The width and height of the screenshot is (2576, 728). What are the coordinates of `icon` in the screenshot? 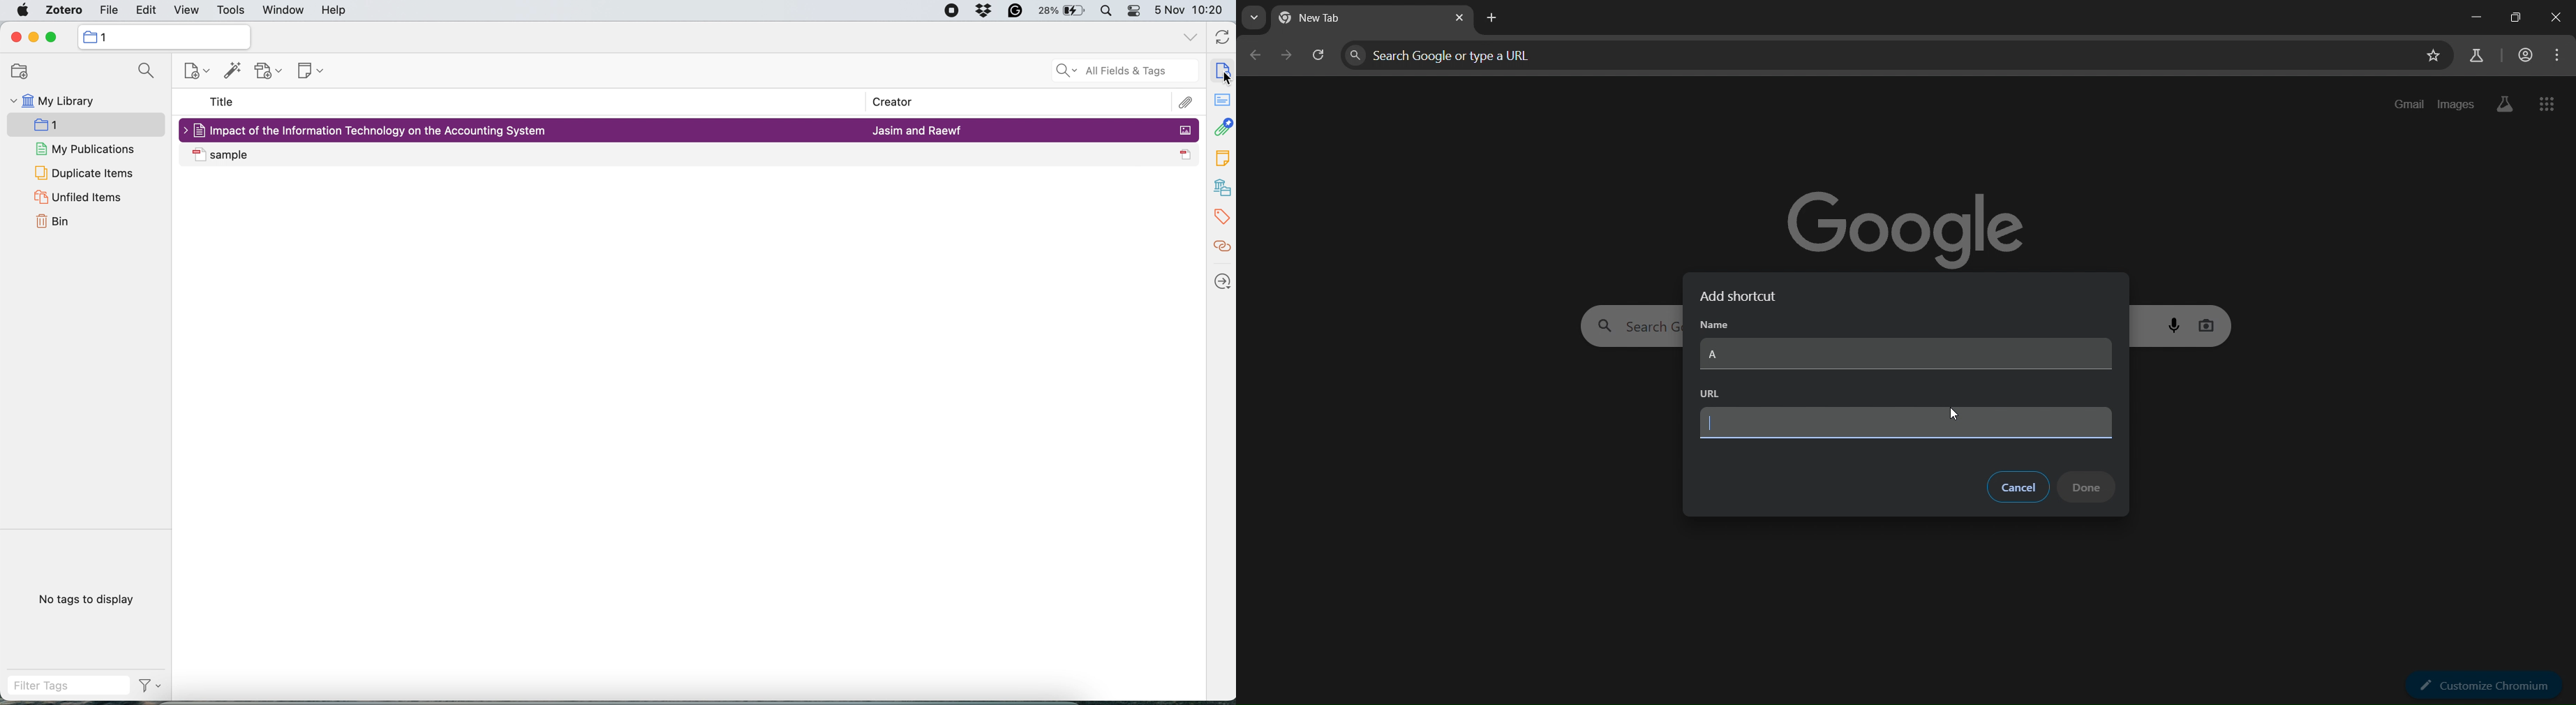 It's located at (199, 153).